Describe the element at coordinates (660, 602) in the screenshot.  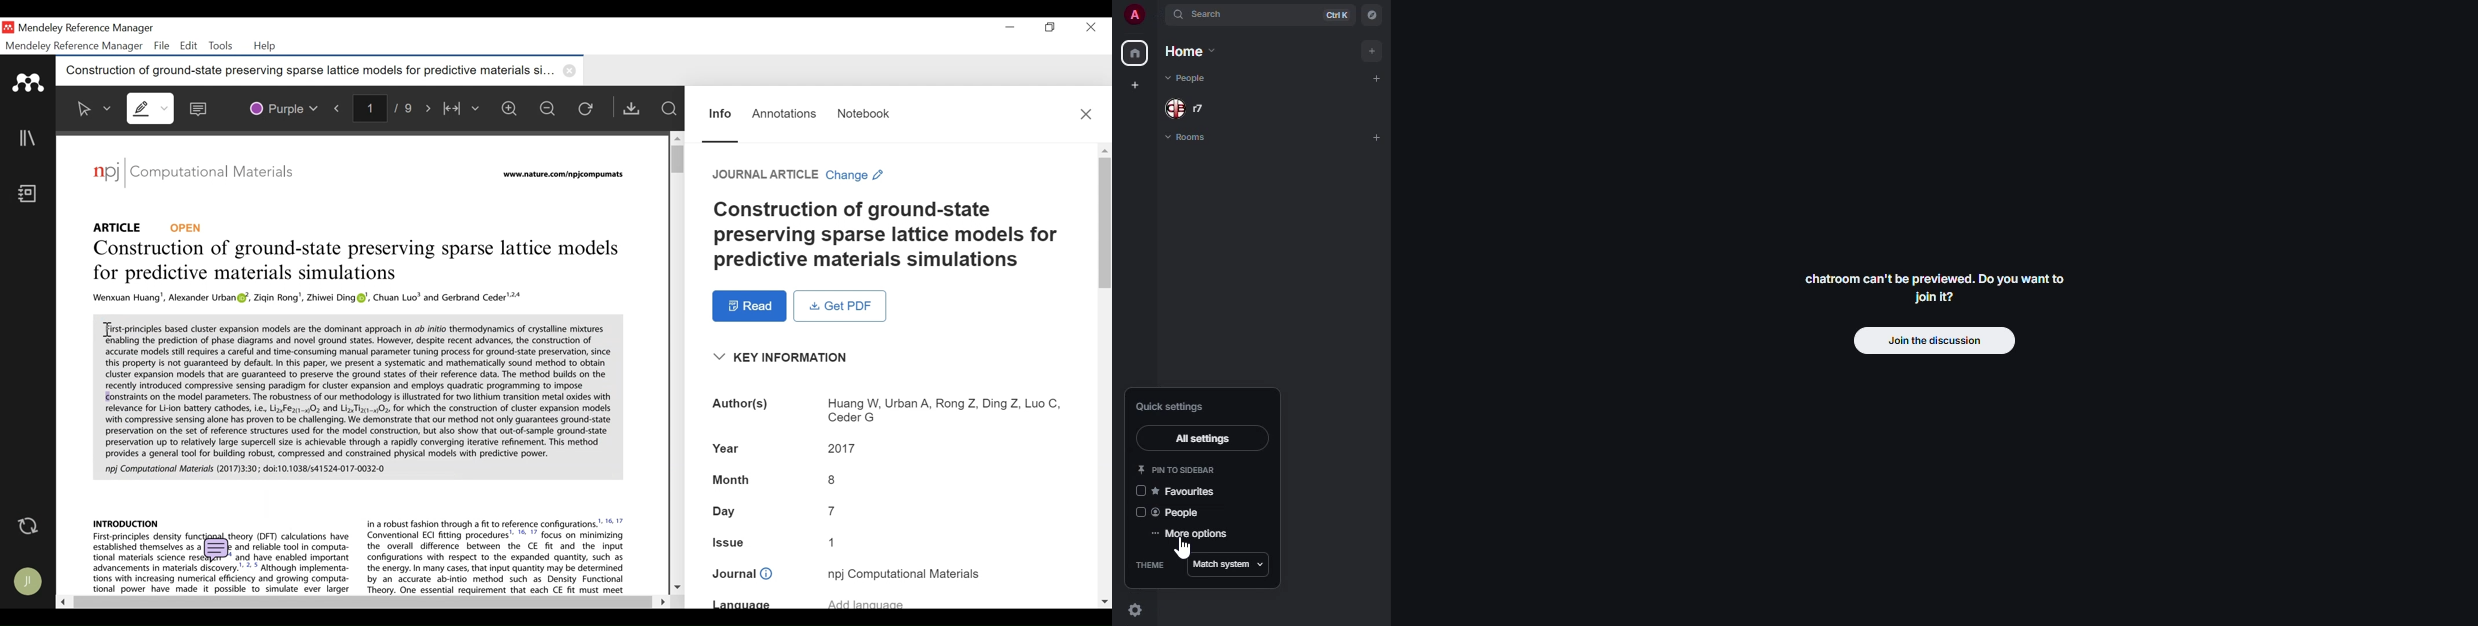
I see `Scroll Right` at that location.